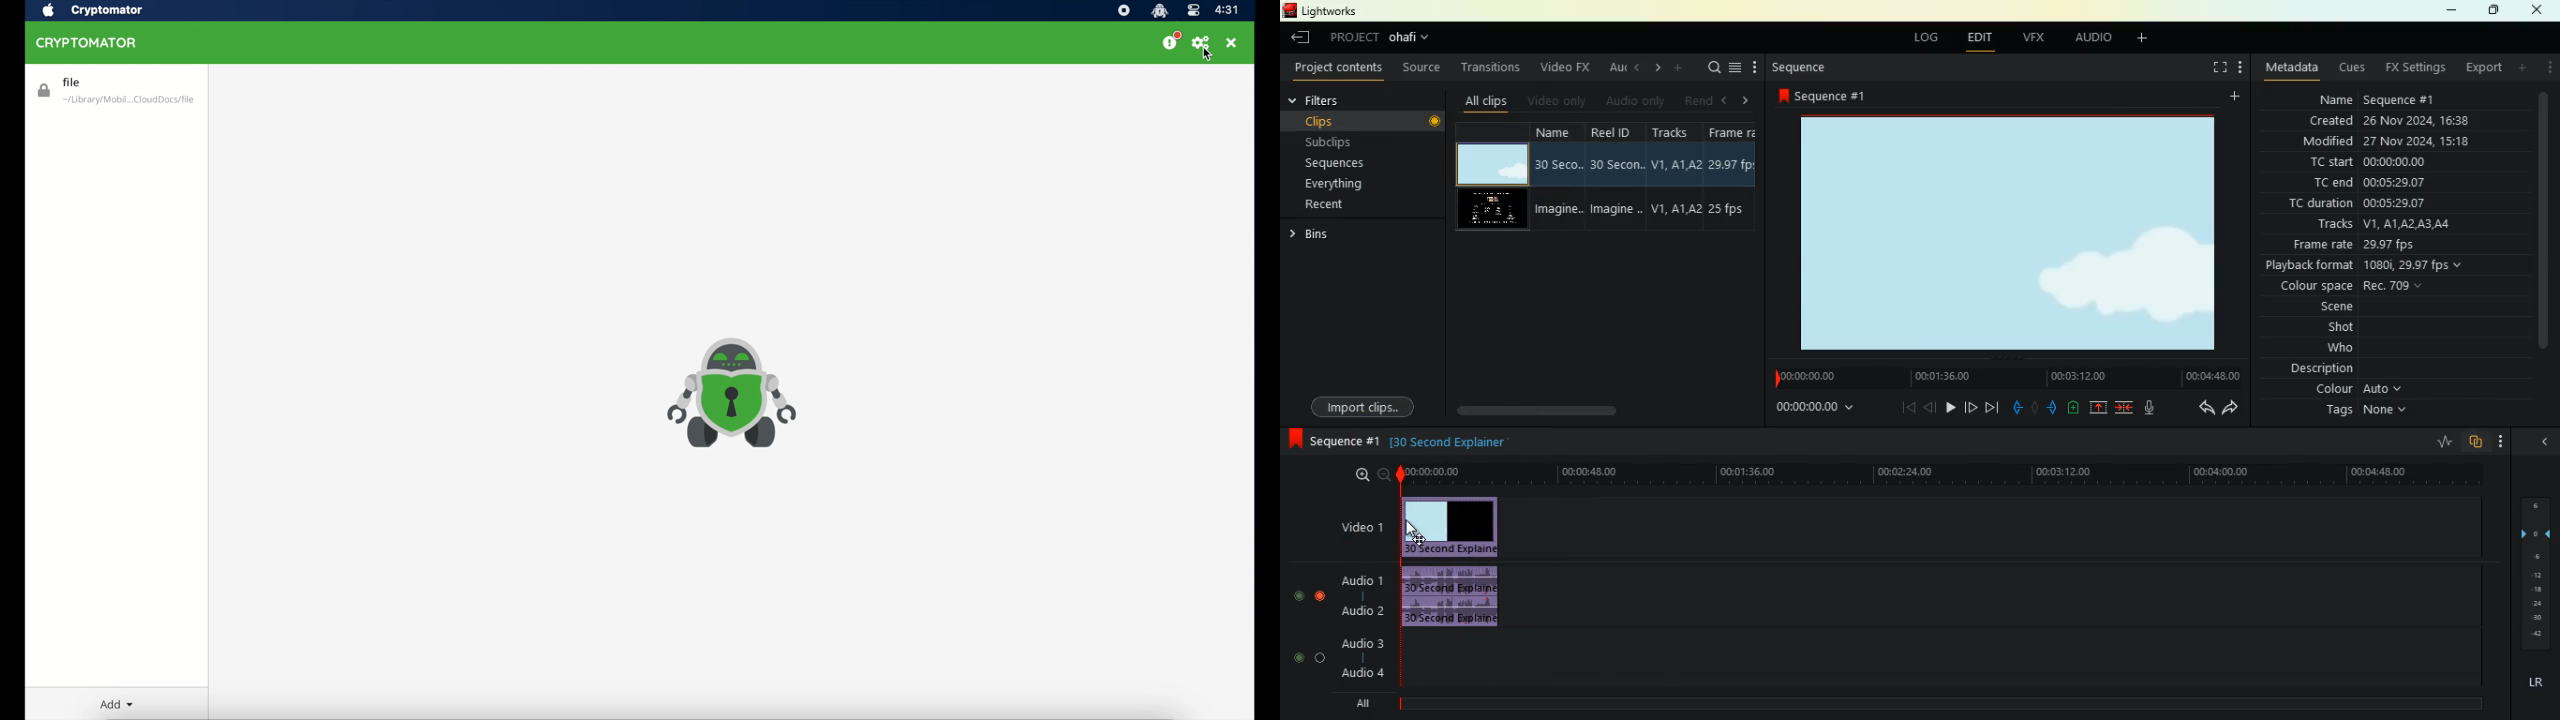  What do you see at coordinates (1813, 68) in the screenshot?
I see `sequence` at bounding box center [1813, 68].